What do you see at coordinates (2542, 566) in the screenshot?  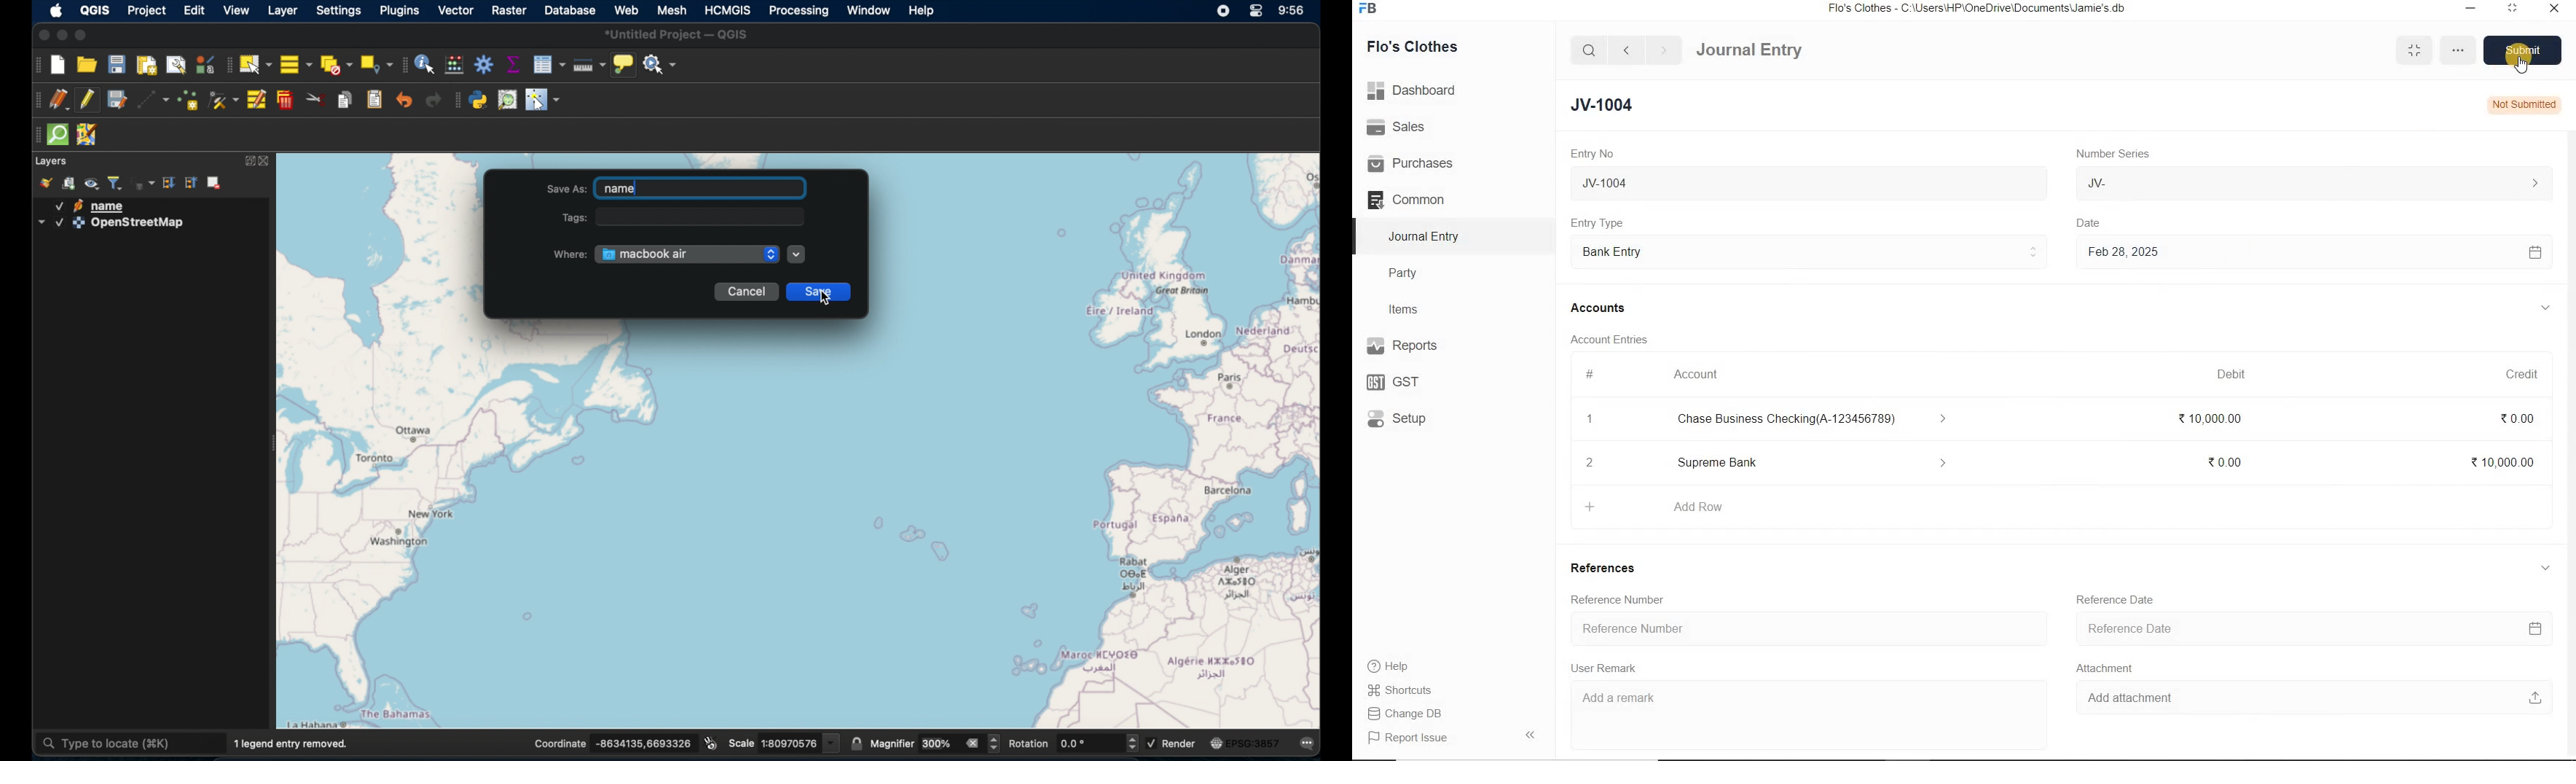 I see `collapse` at bounding box center [2542, 566].